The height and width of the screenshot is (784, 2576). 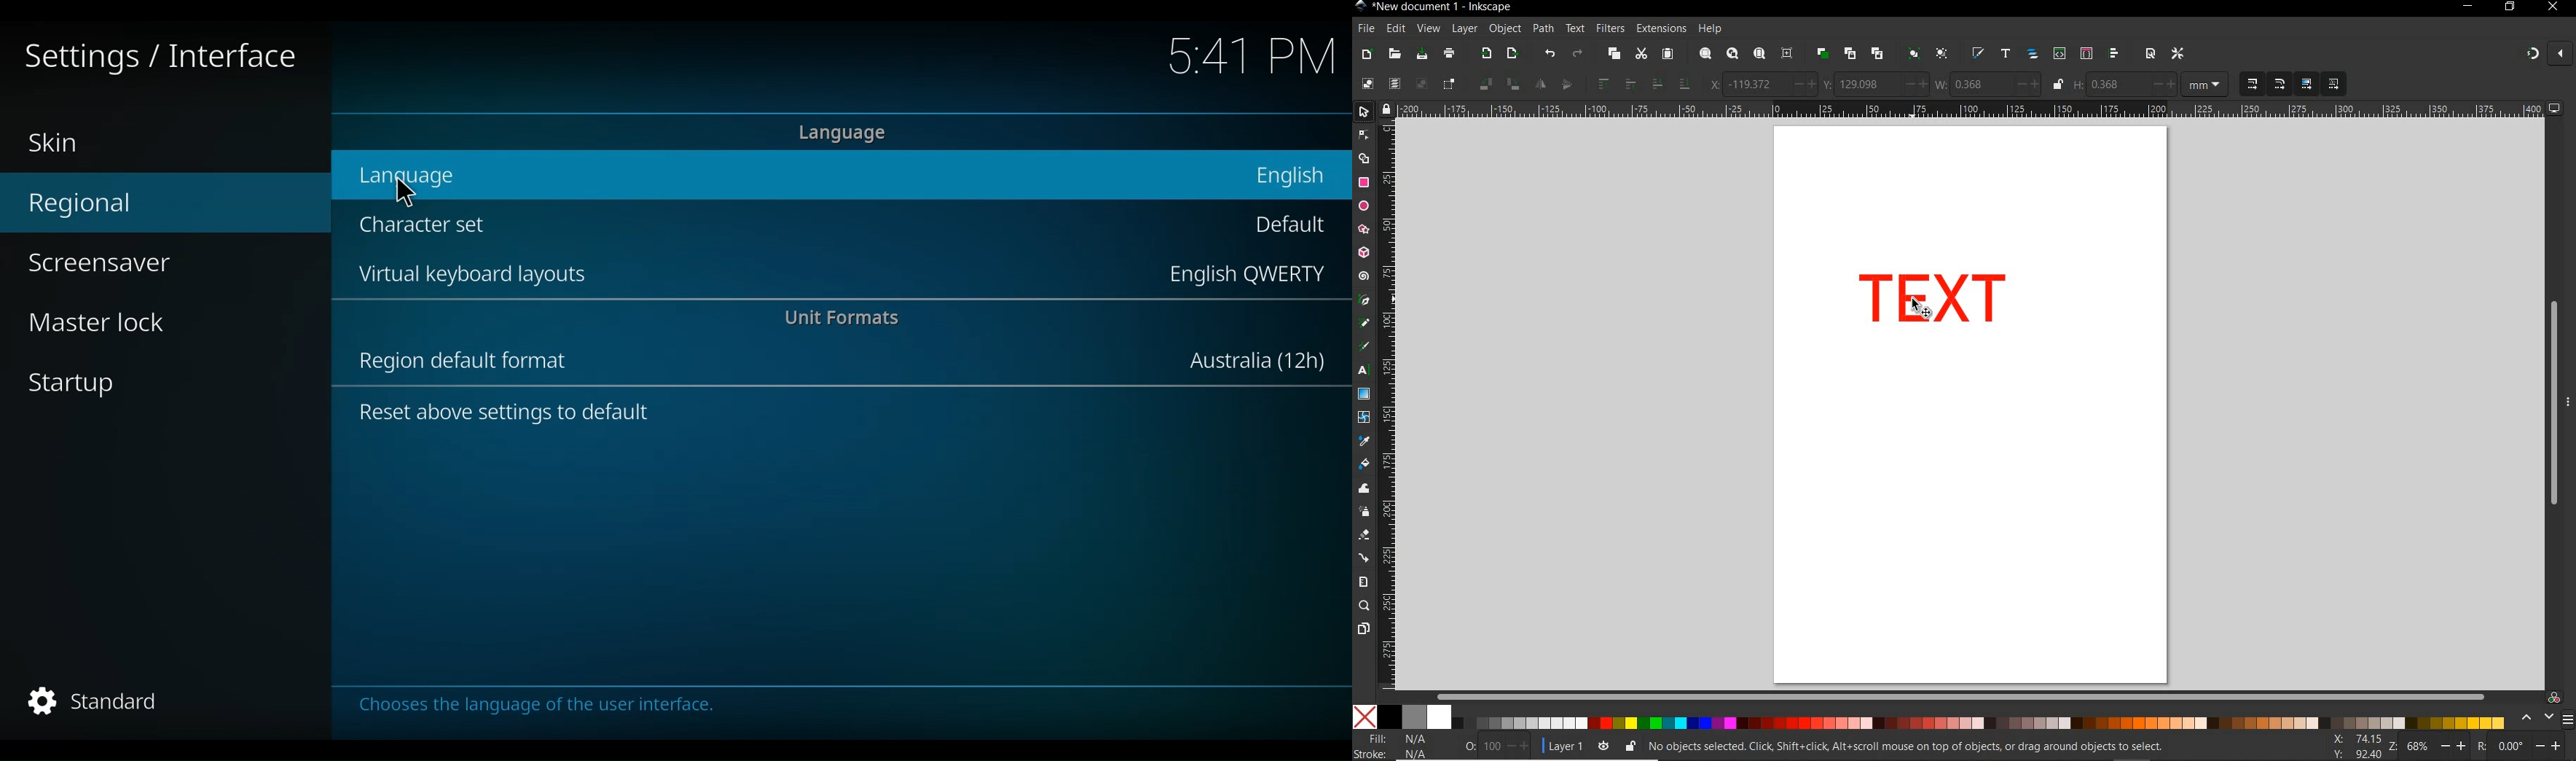 What do you see at coordinates (61, 143) in the screenshot?
I see `Skin` at bounding box center [61, 143].